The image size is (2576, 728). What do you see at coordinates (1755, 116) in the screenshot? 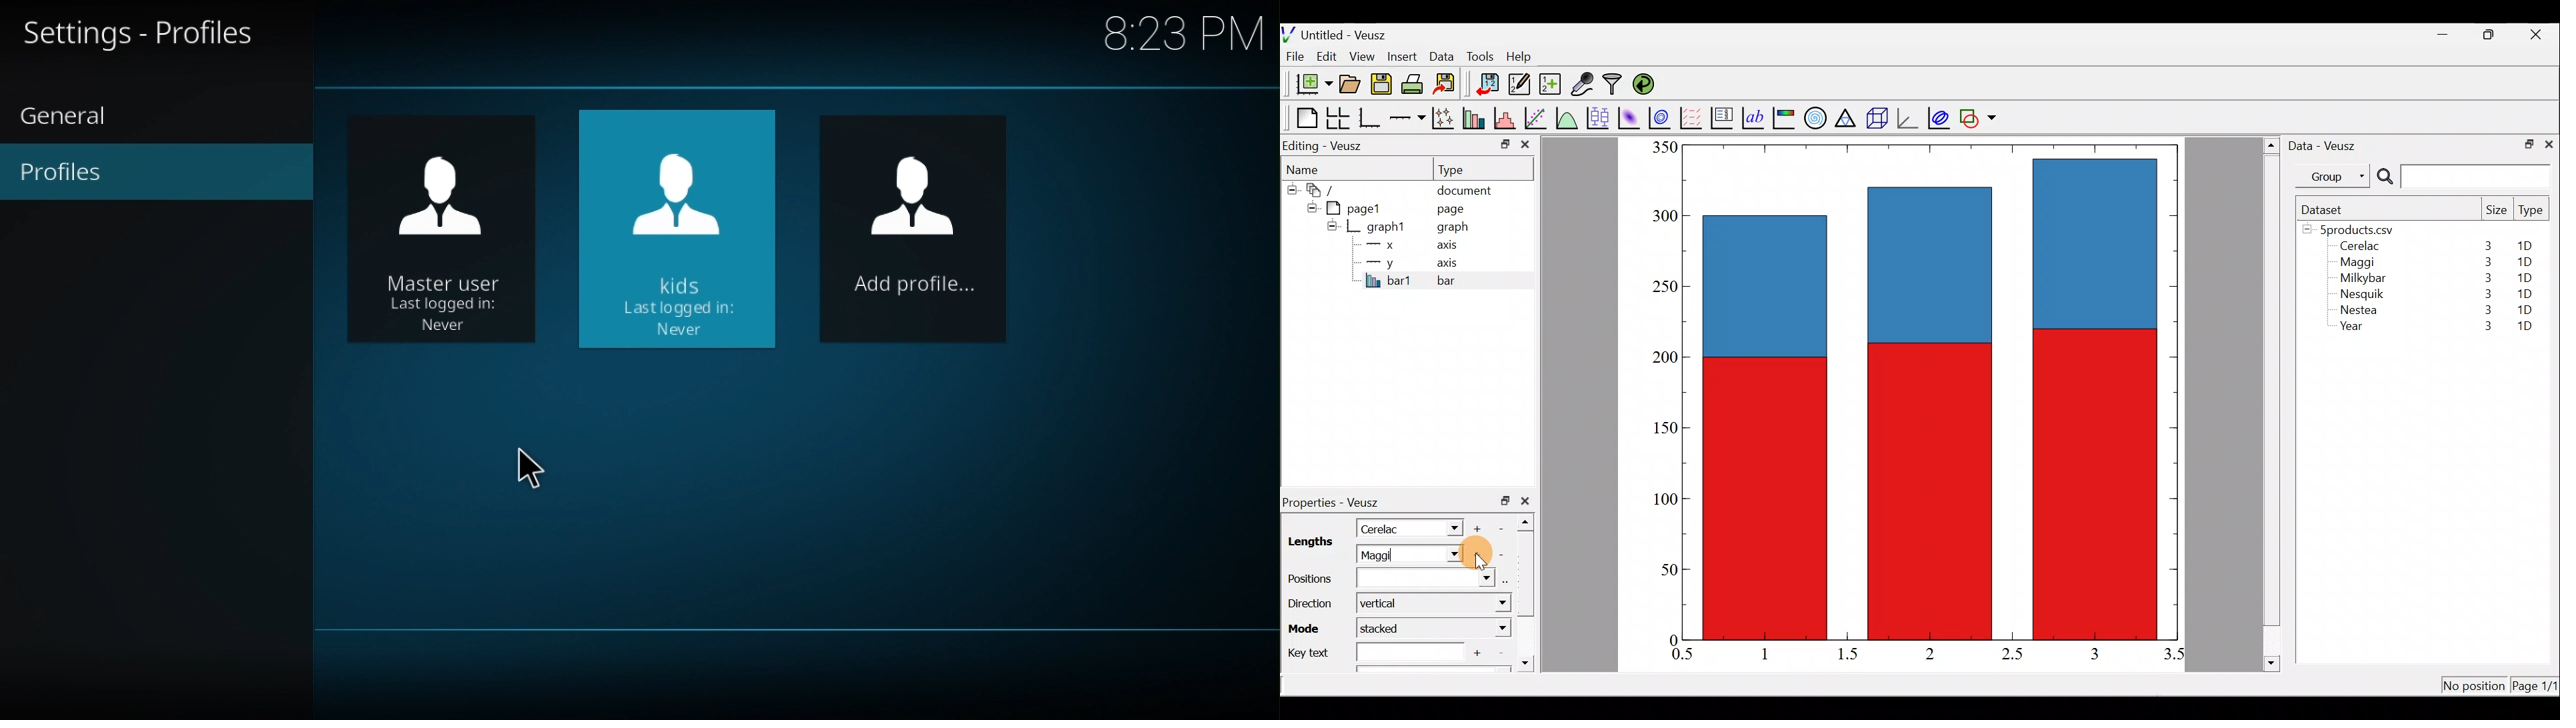
I see `Text label` at bounding box center [1755, 116].